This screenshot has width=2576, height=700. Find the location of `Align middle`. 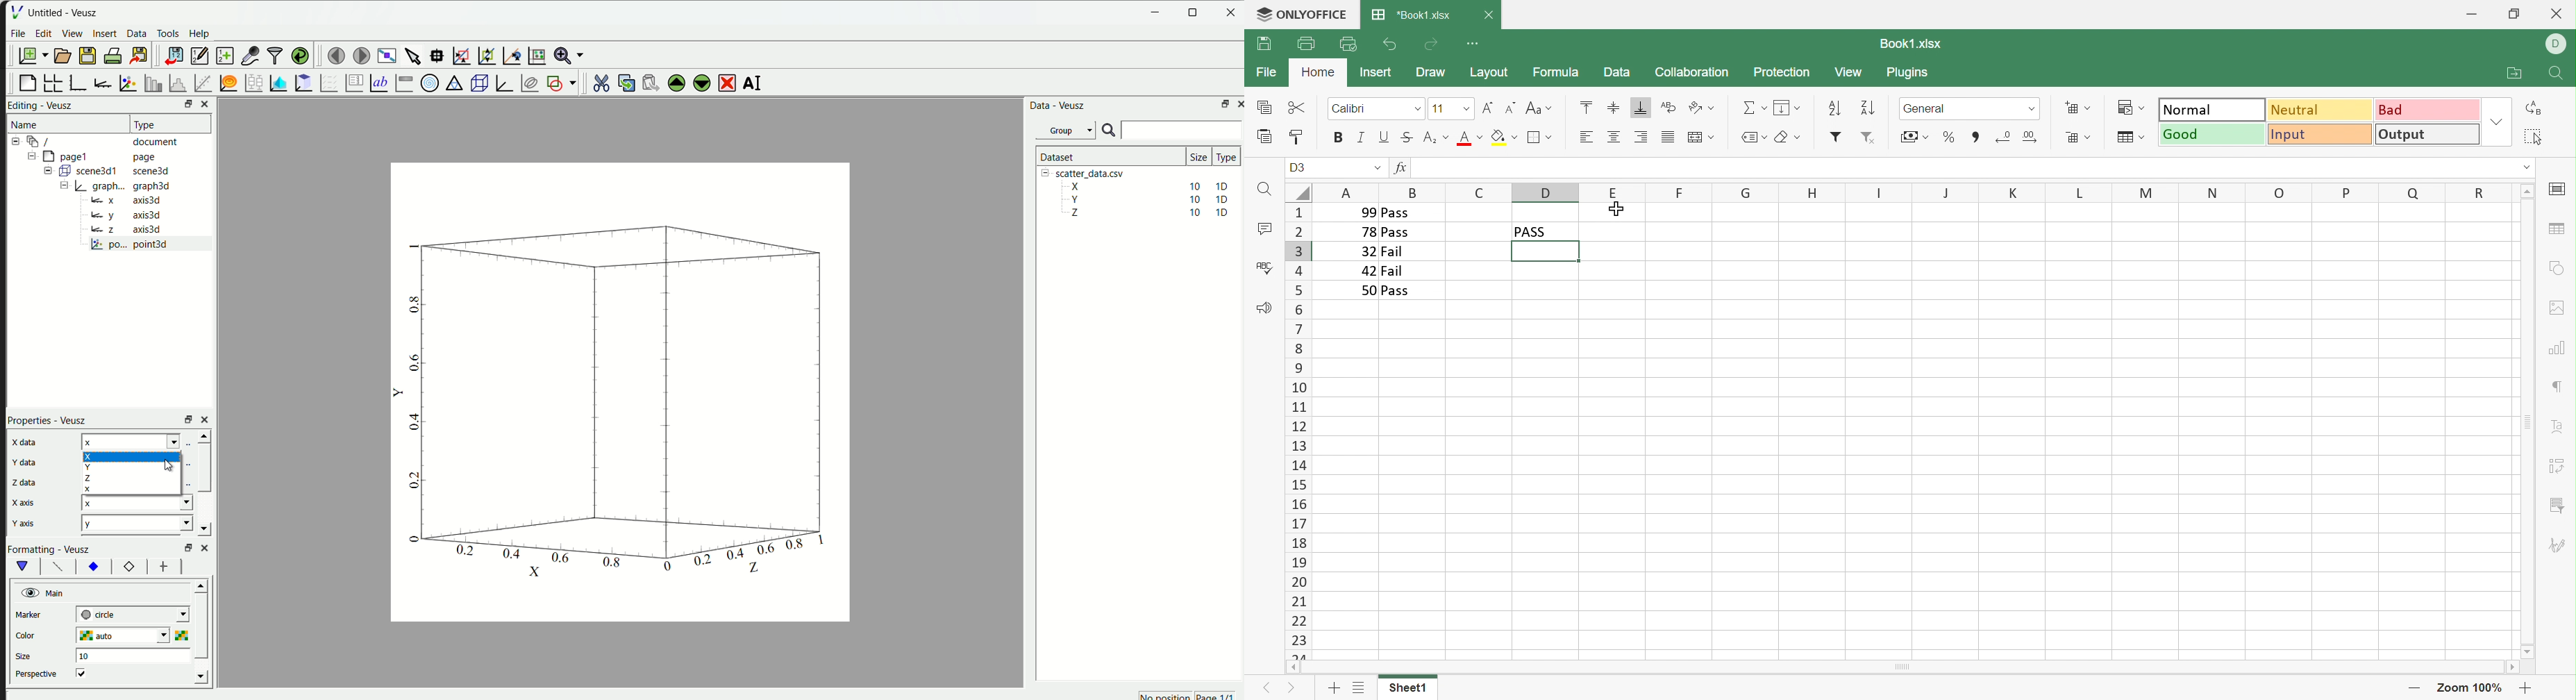

Align middle is located at coordinates (1615, 137).